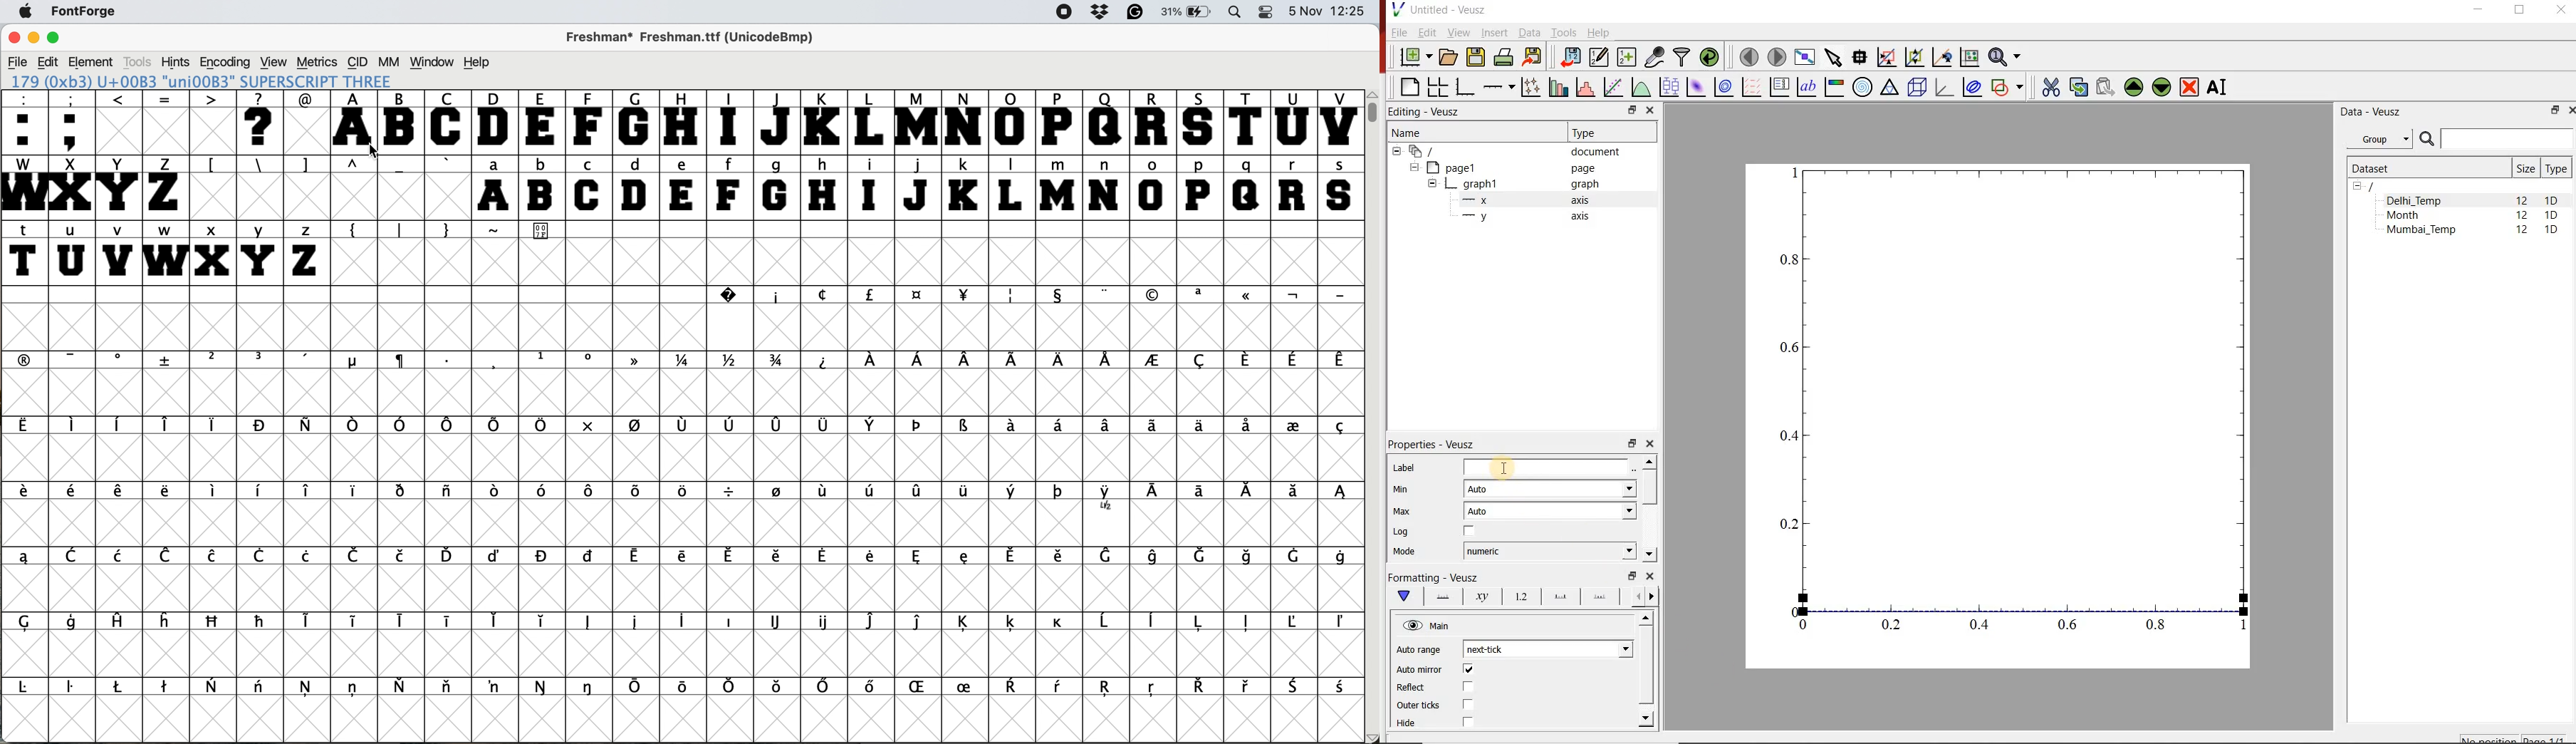 This screenshot has height=756, width=2576. I want to click on 179 (0xb3) U+00B3 "uniO0B3" SUPERSCRIPT THREE, so click(203, 80).